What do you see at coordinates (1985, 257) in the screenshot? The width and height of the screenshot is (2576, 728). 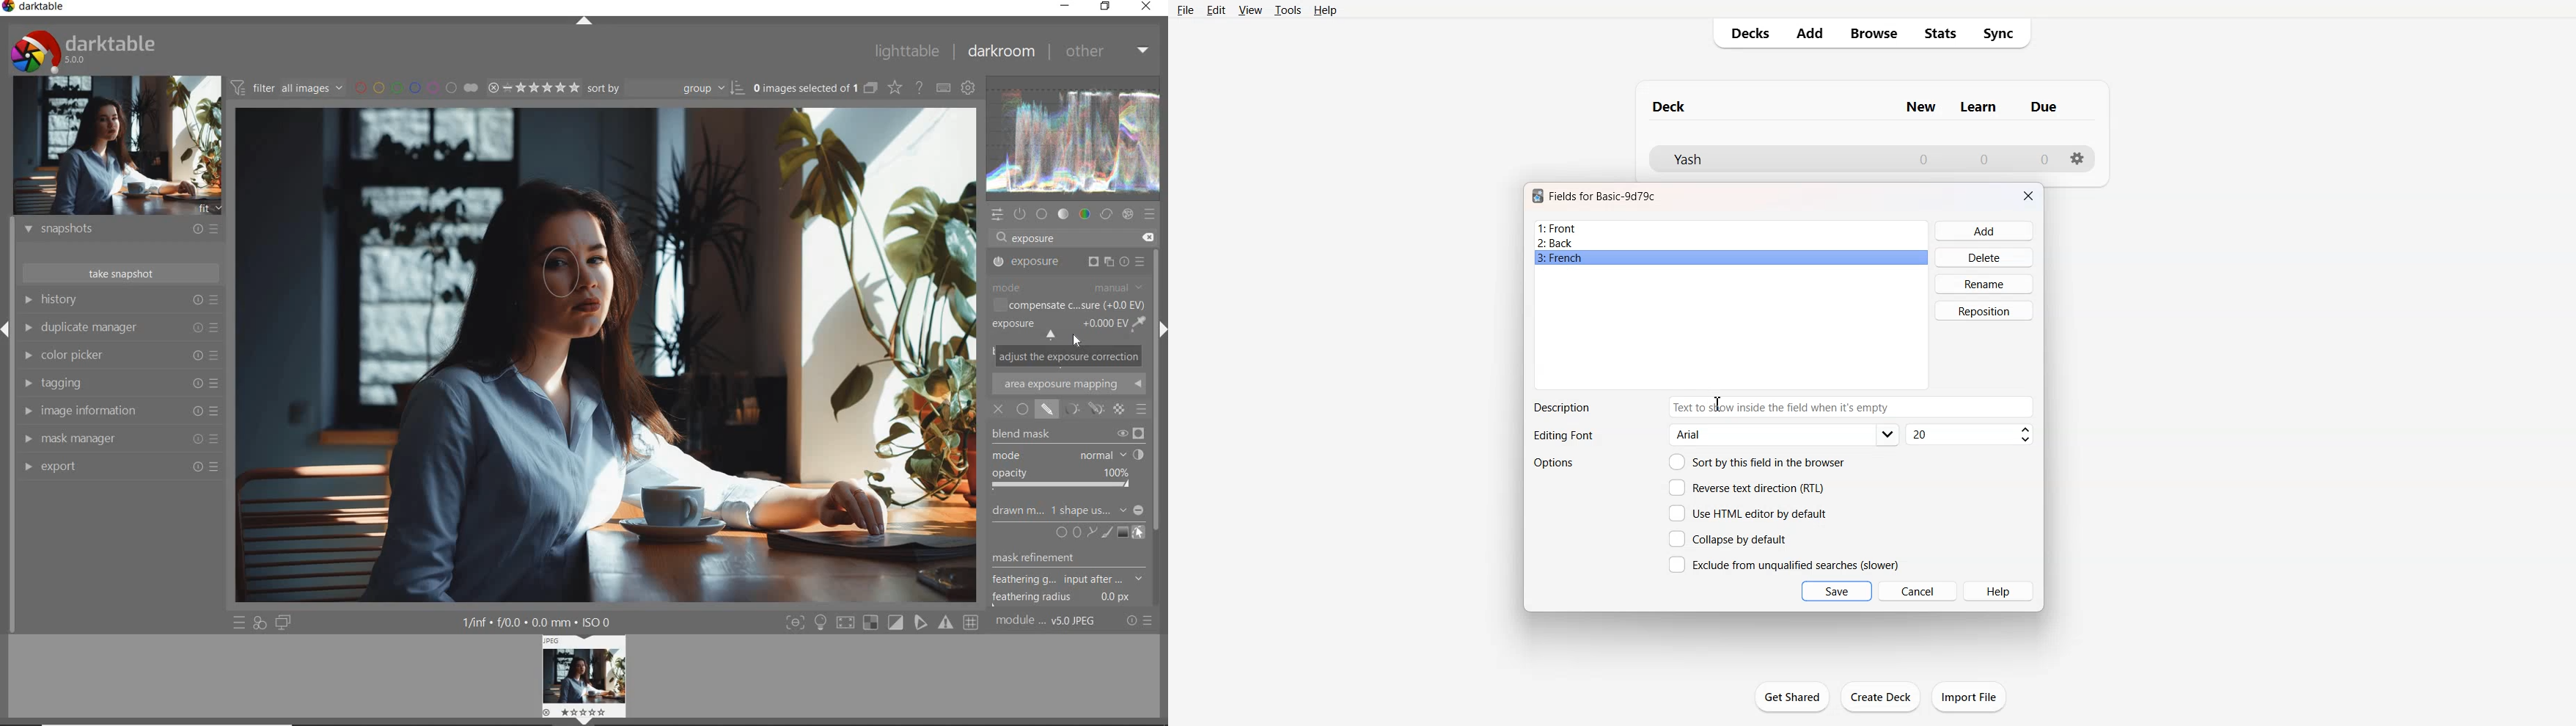 I see `Delete` at bounding box center [1985, 257].